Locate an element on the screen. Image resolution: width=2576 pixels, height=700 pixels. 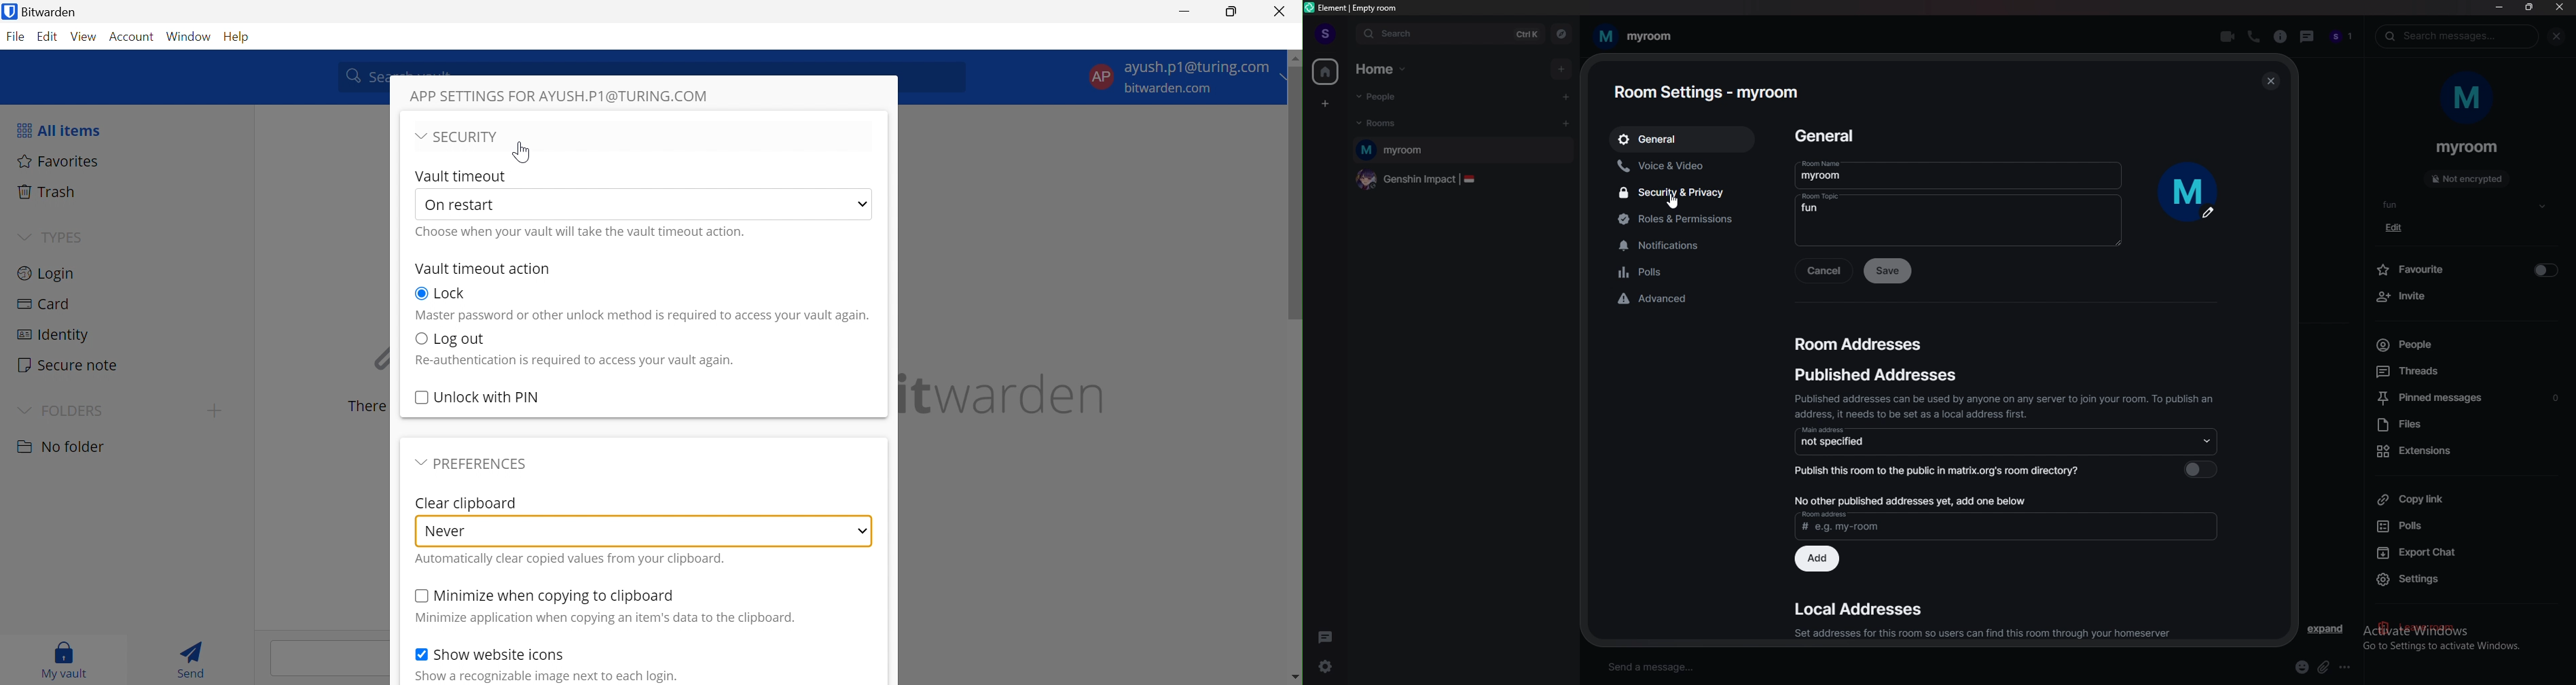
Drop Down is located at coordinates (420, 462).